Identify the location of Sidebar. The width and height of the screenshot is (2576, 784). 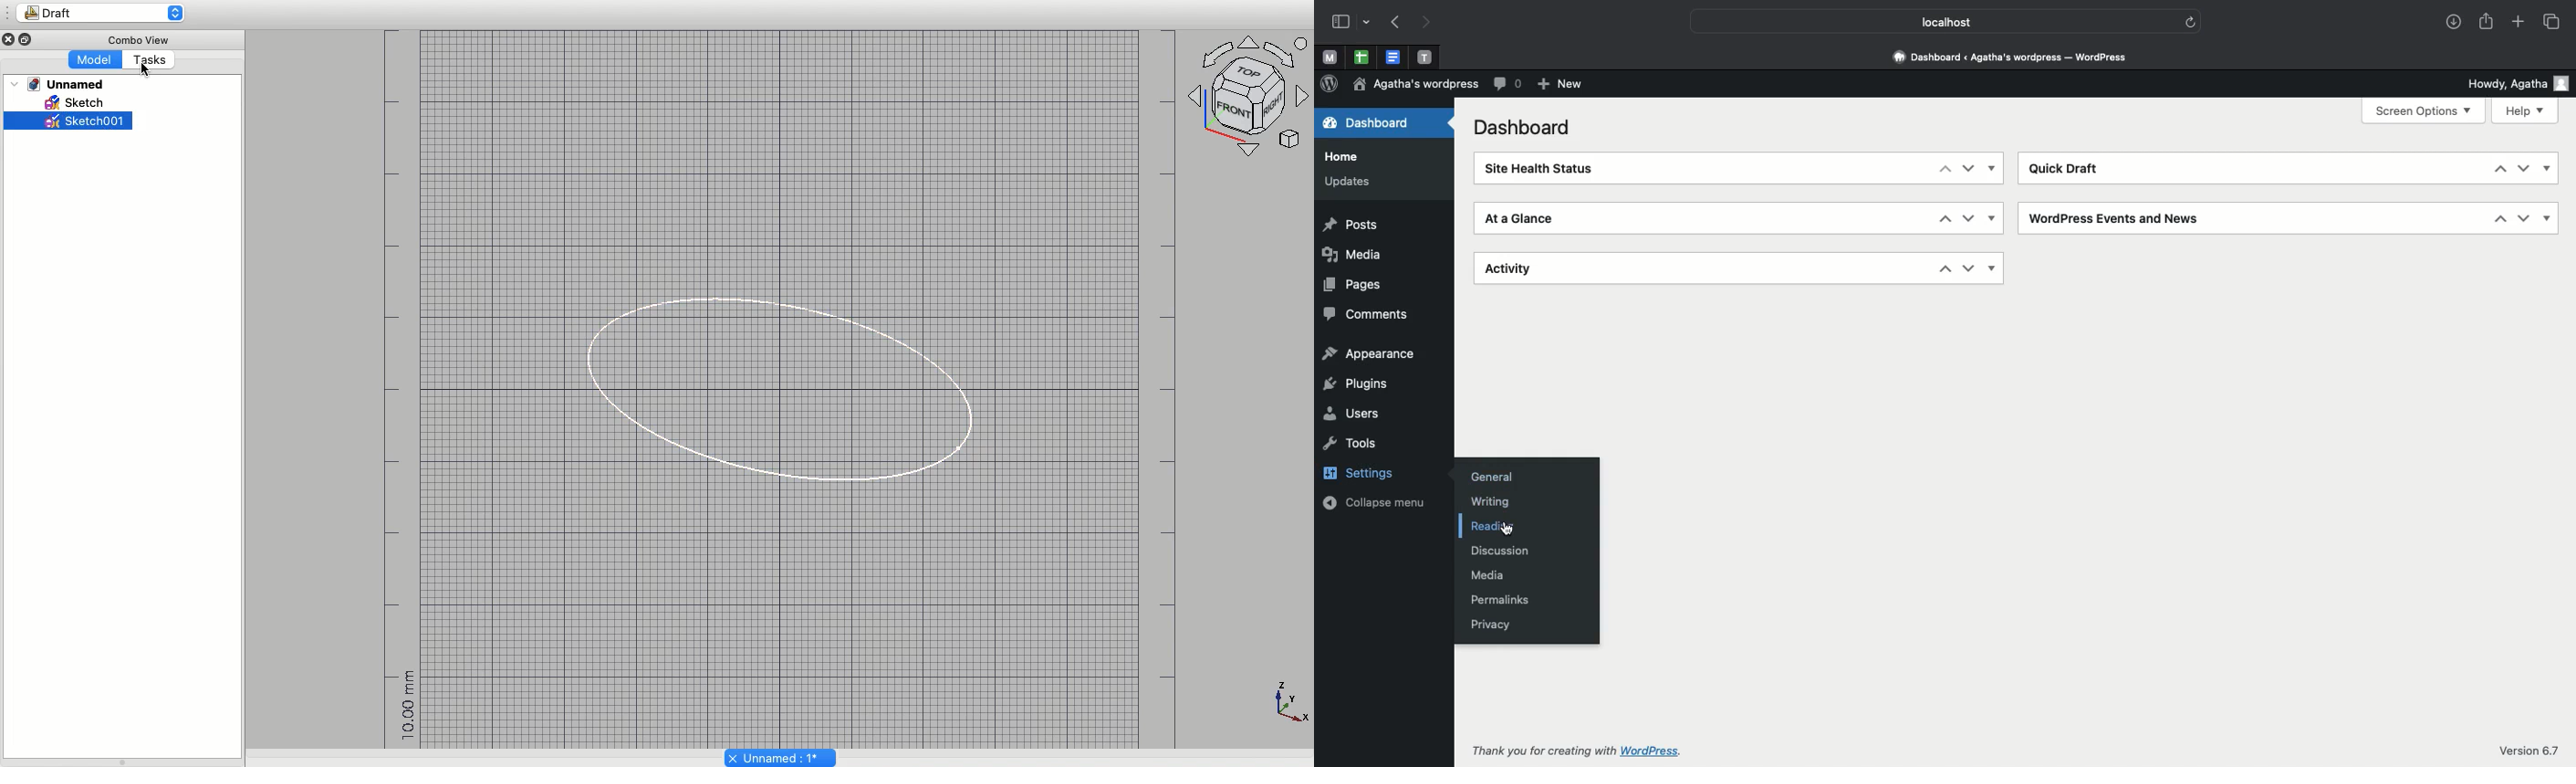
(1342, 22).